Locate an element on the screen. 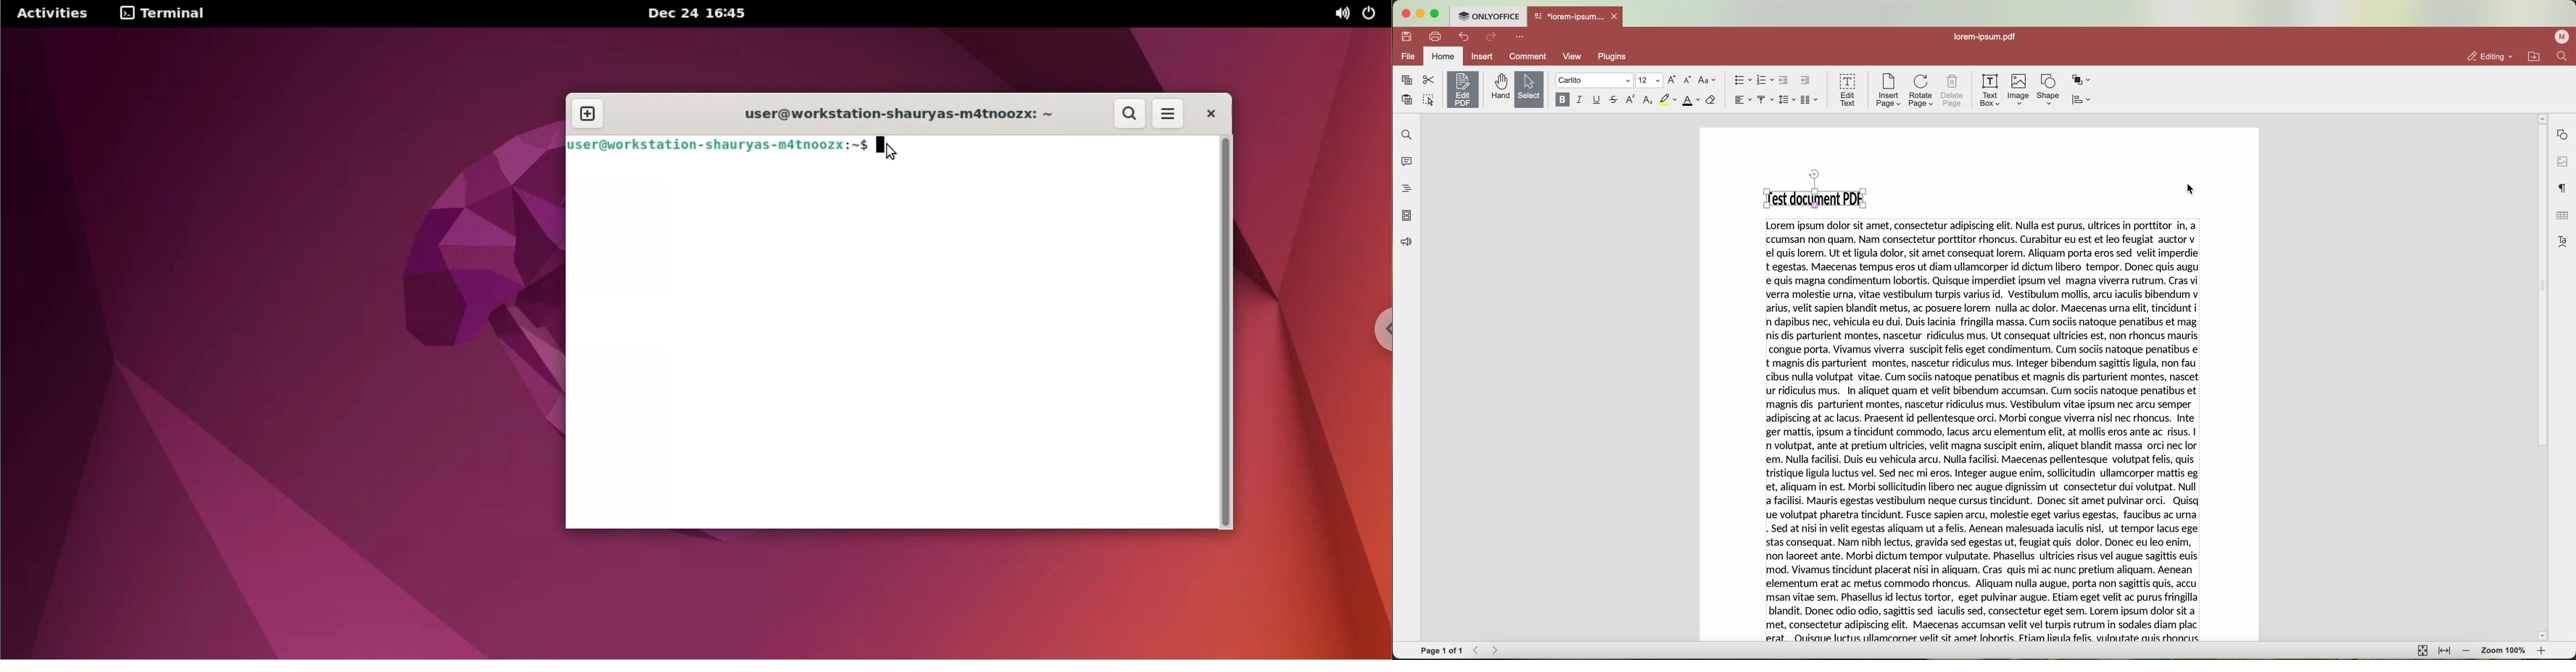  find is located at coordinates (2564, 57).